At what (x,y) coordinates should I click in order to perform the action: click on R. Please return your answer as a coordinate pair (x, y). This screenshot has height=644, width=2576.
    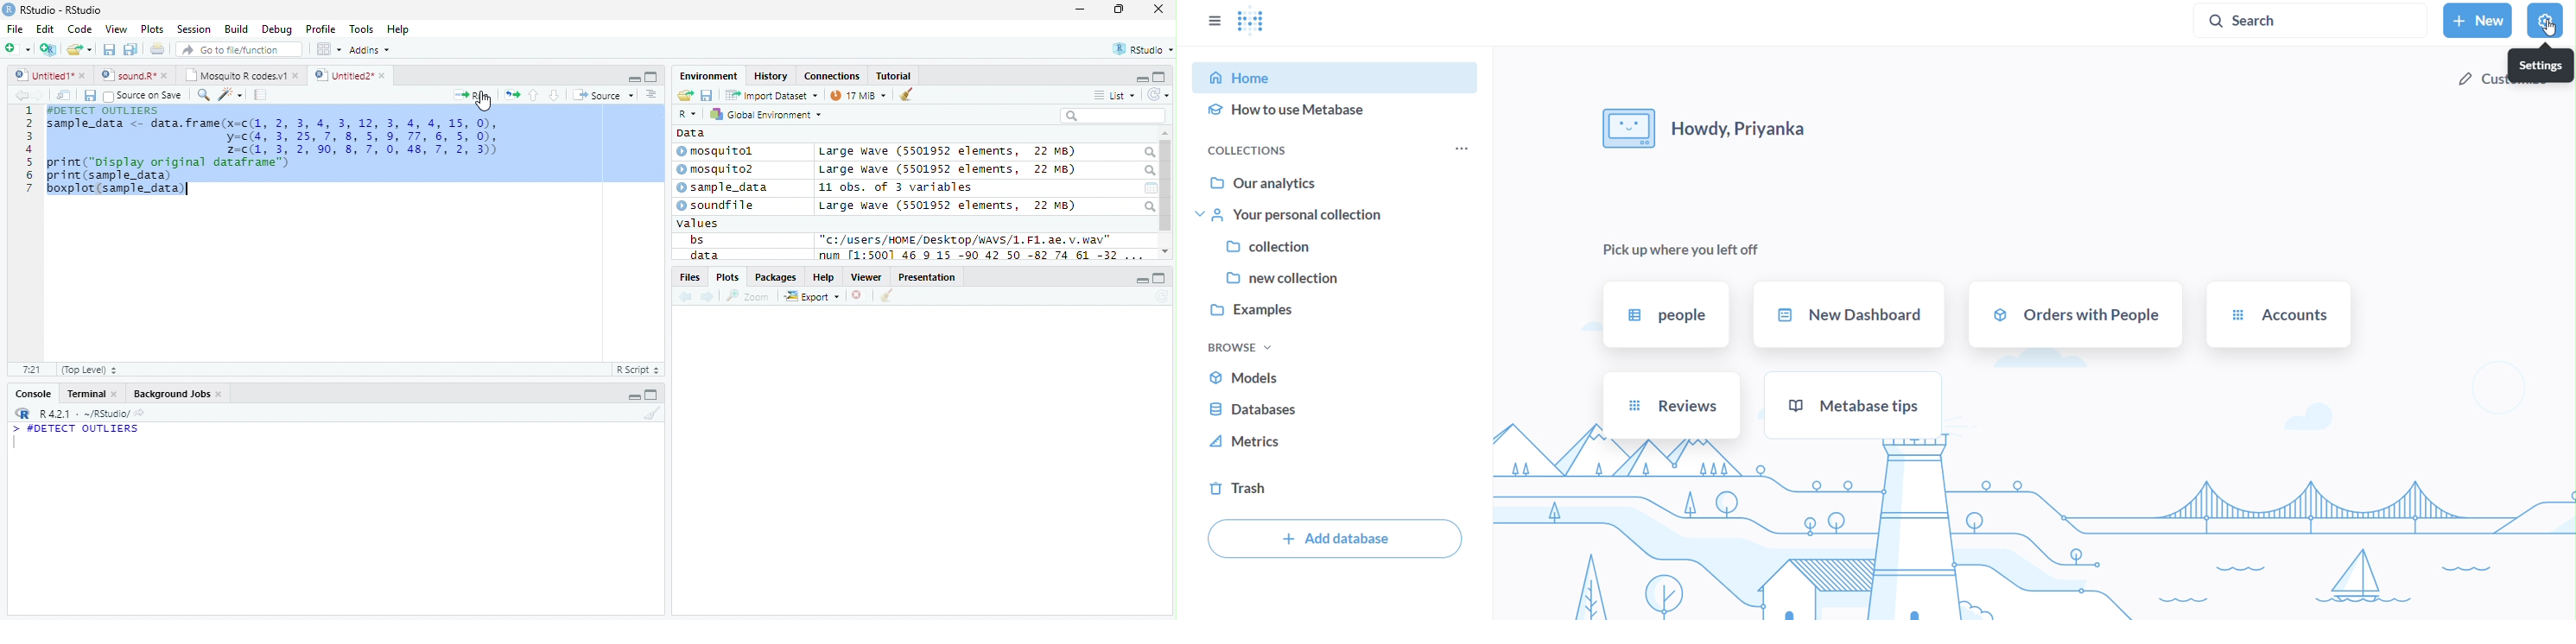
    Looking at the image, I should click on (689, 114).